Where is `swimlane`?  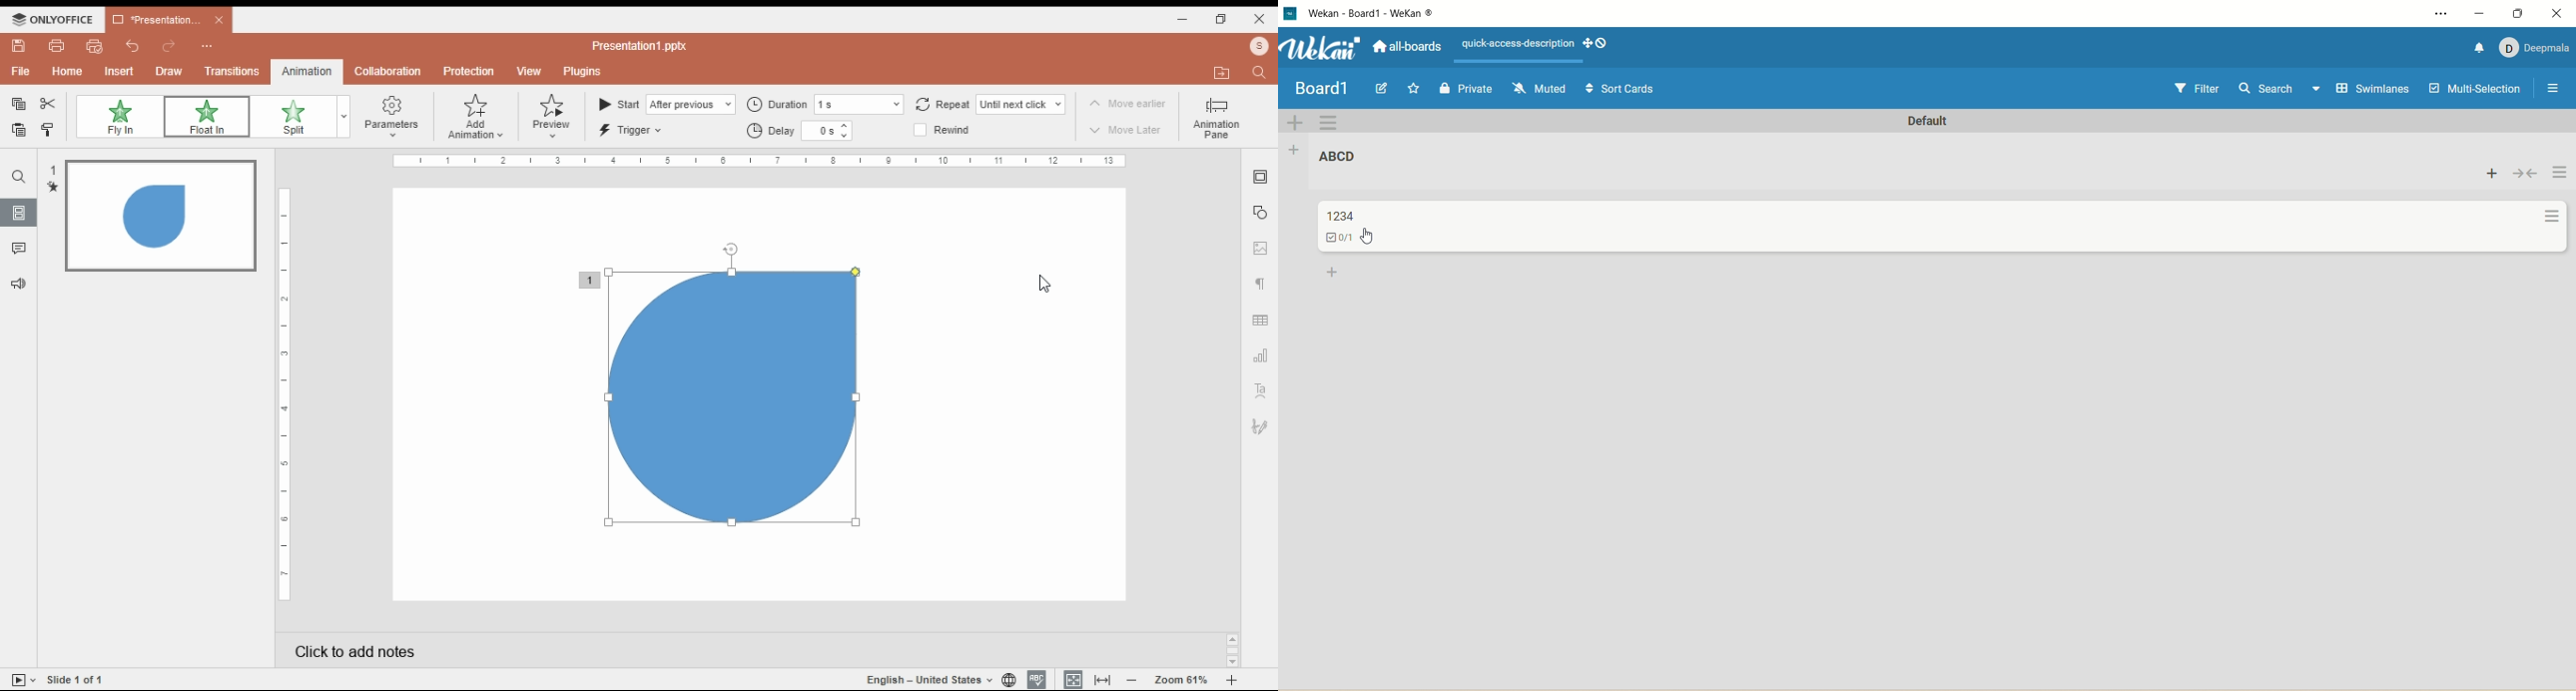 swimlane is located at coordinates (2371, 89).